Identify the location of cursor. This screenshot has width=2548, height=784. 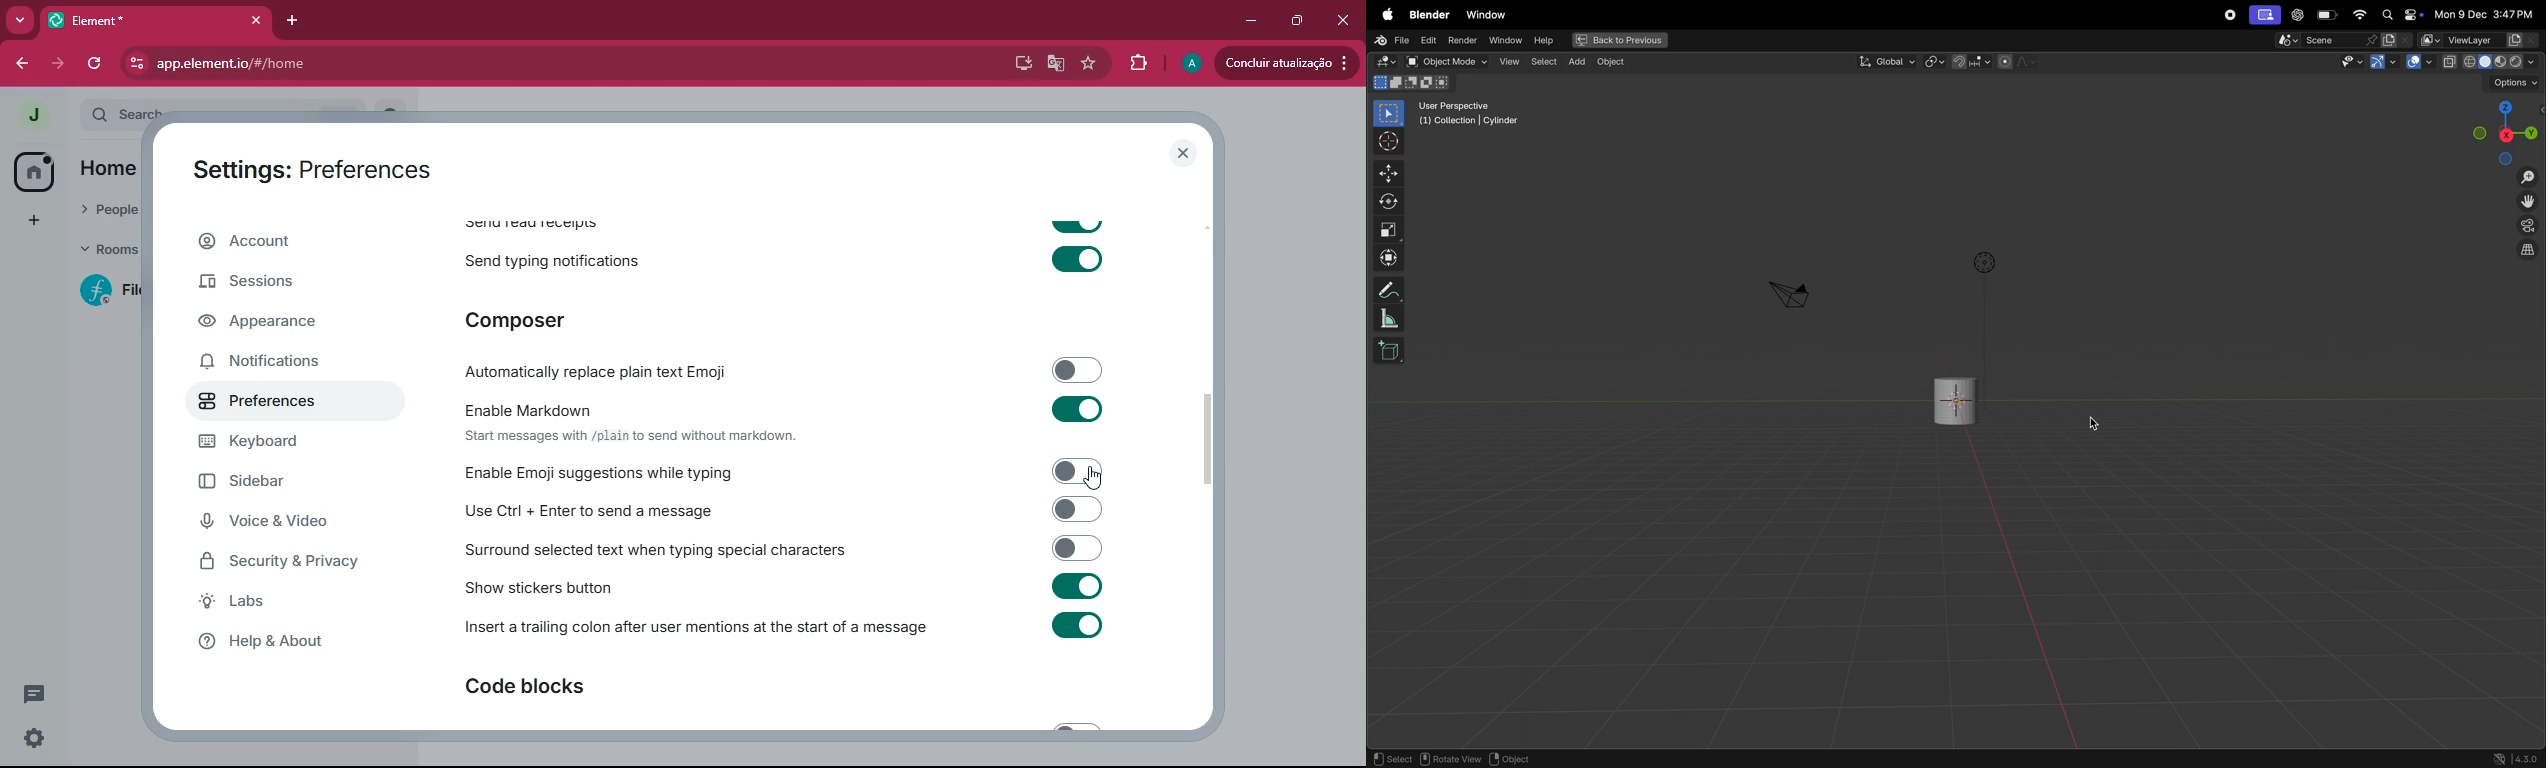
(1094, 478).